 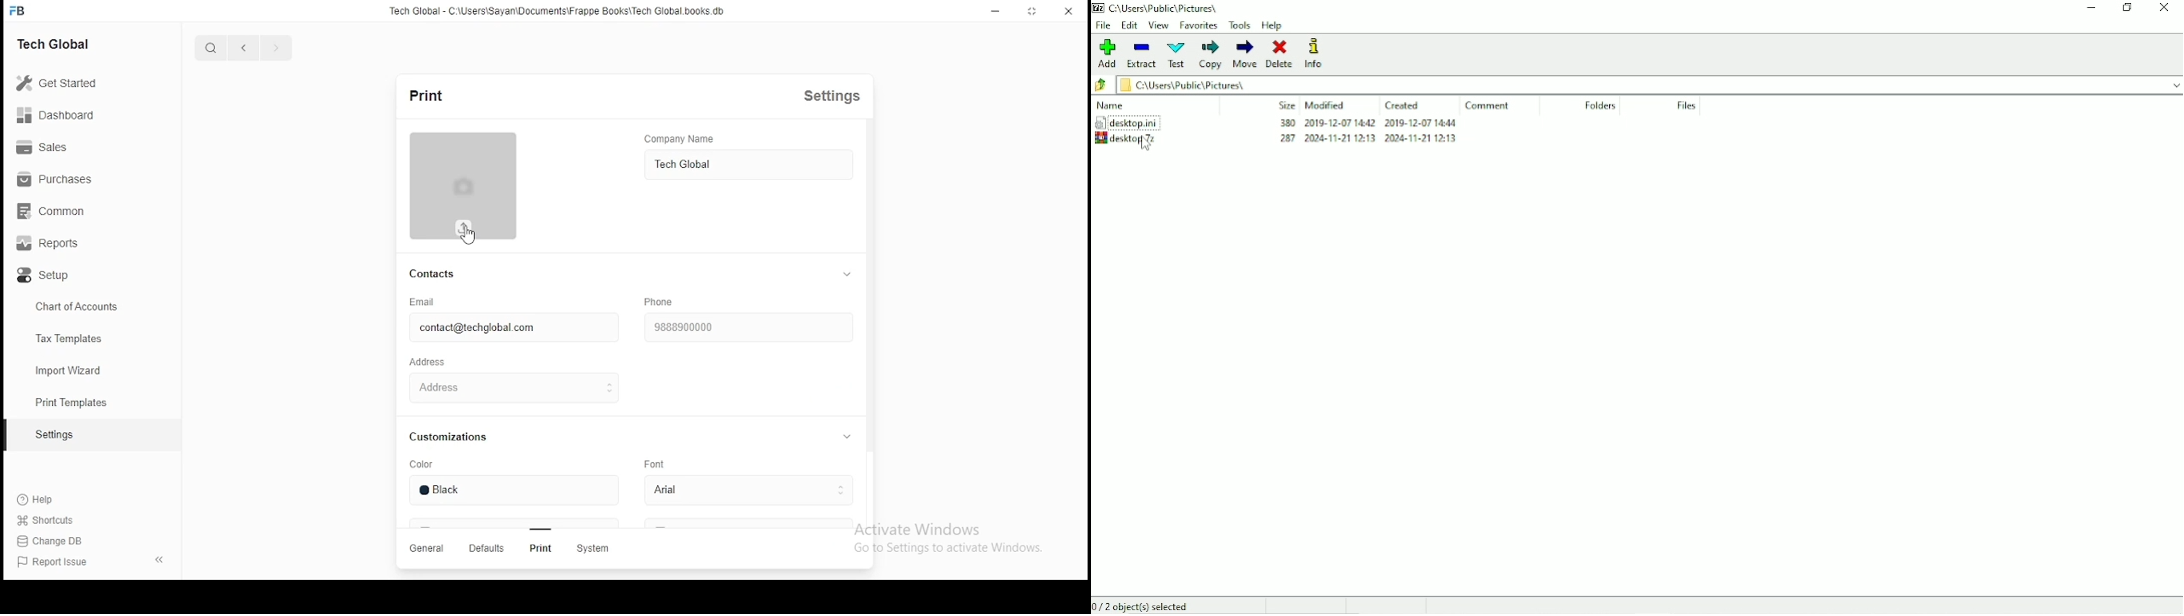 What do you see at coordinates (68, 309) in the screenshot?
I see `chart of accounts` at bounding box center [68, 309].